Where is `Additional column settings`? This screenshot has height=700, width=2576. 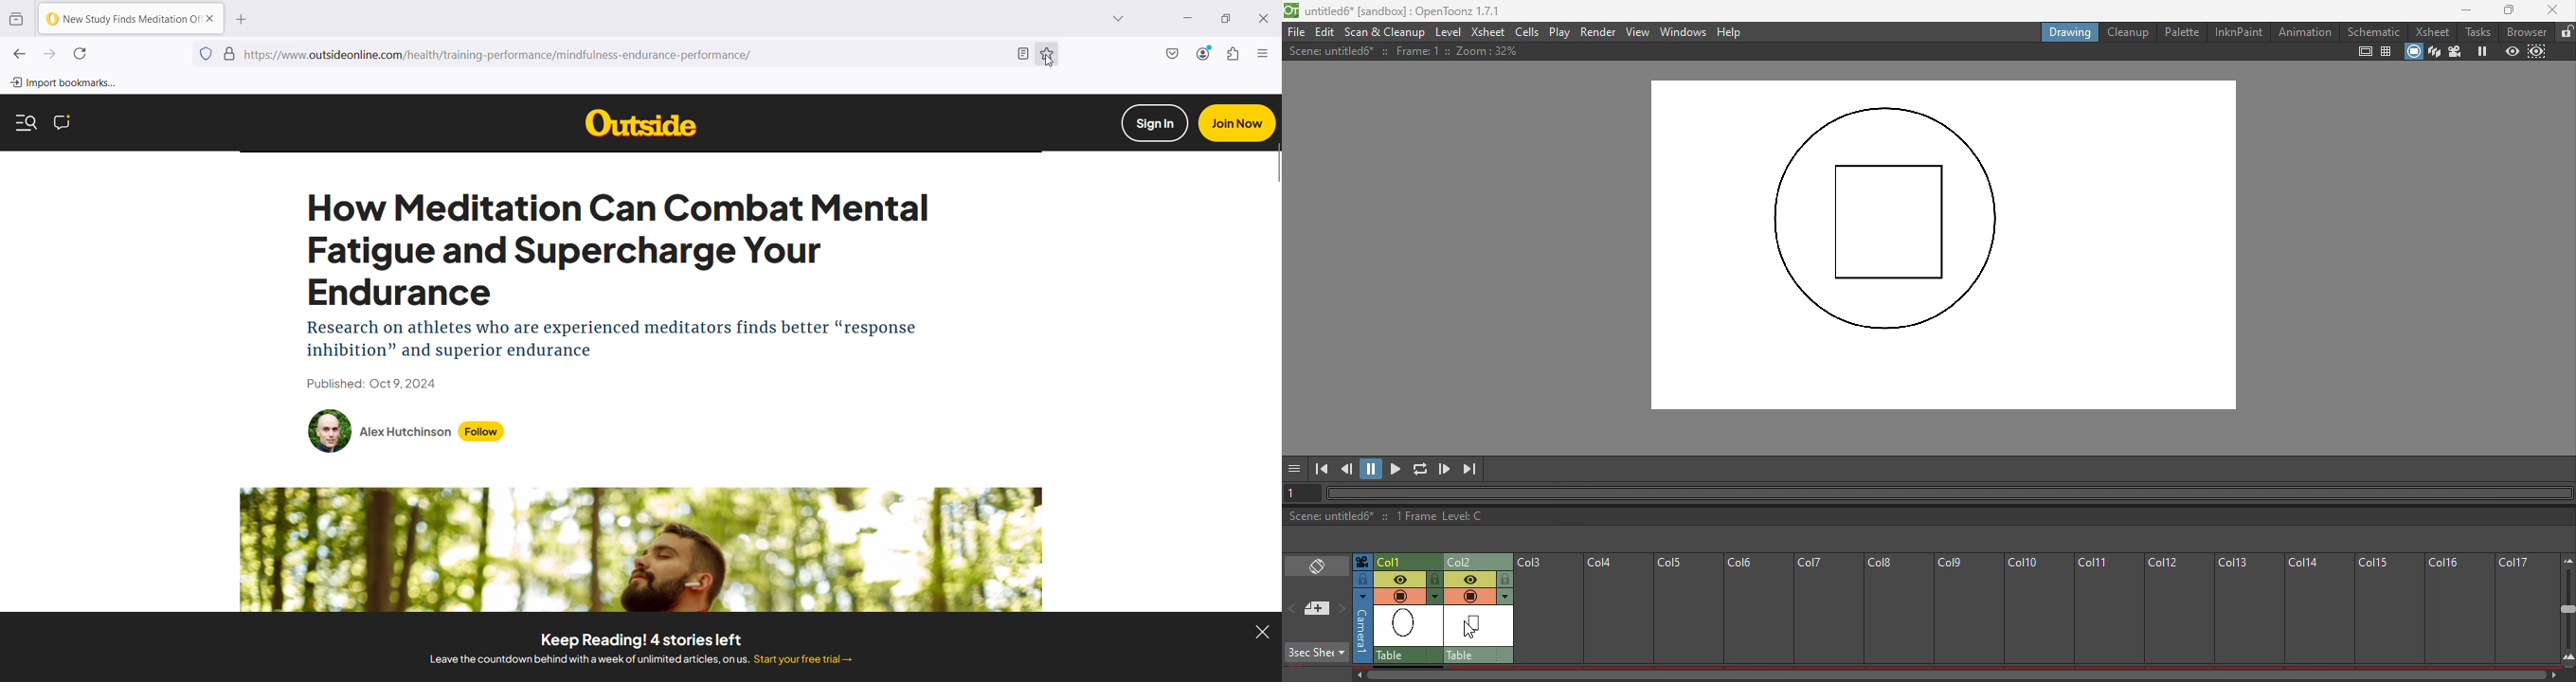
Additional column settings is located at coordinates (1437, 597).